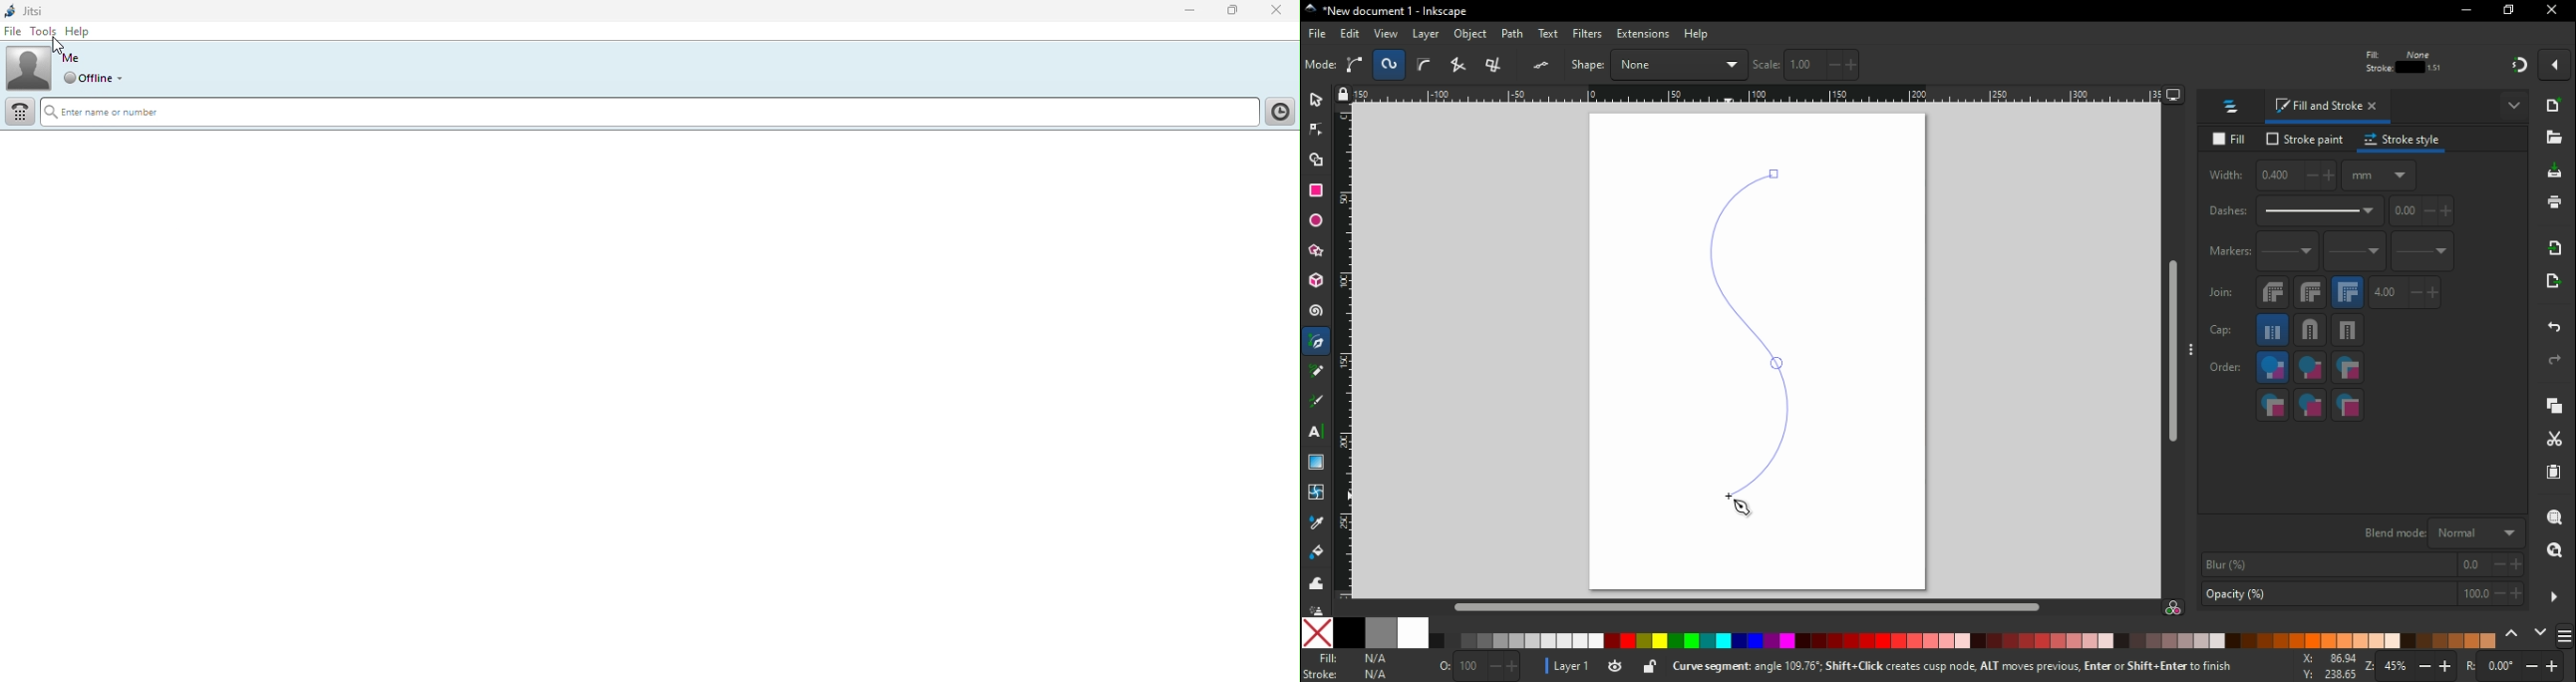 This screenshot has height=700, width=2576. Describe the element at coordinates (1316, 135) in the screenshot. I see `node tool` at that location.